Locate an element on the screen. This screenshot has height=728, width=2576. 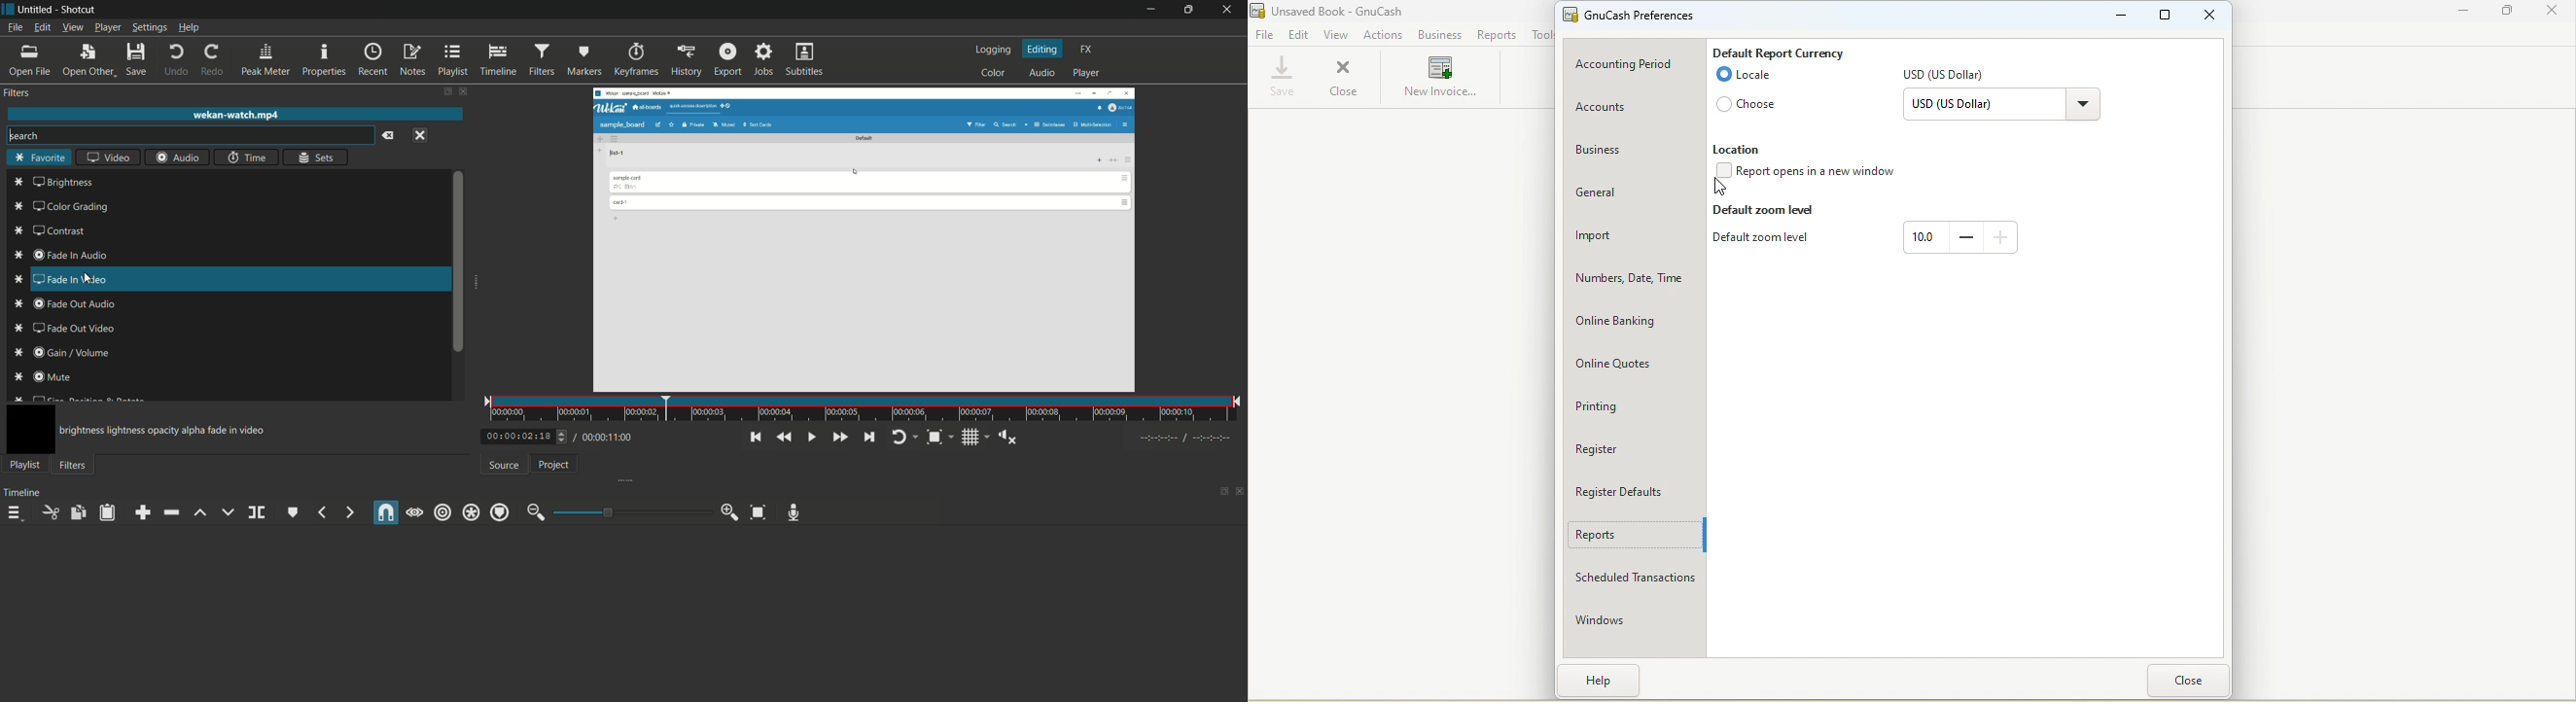
Location is located at coordinates (1741, 149).